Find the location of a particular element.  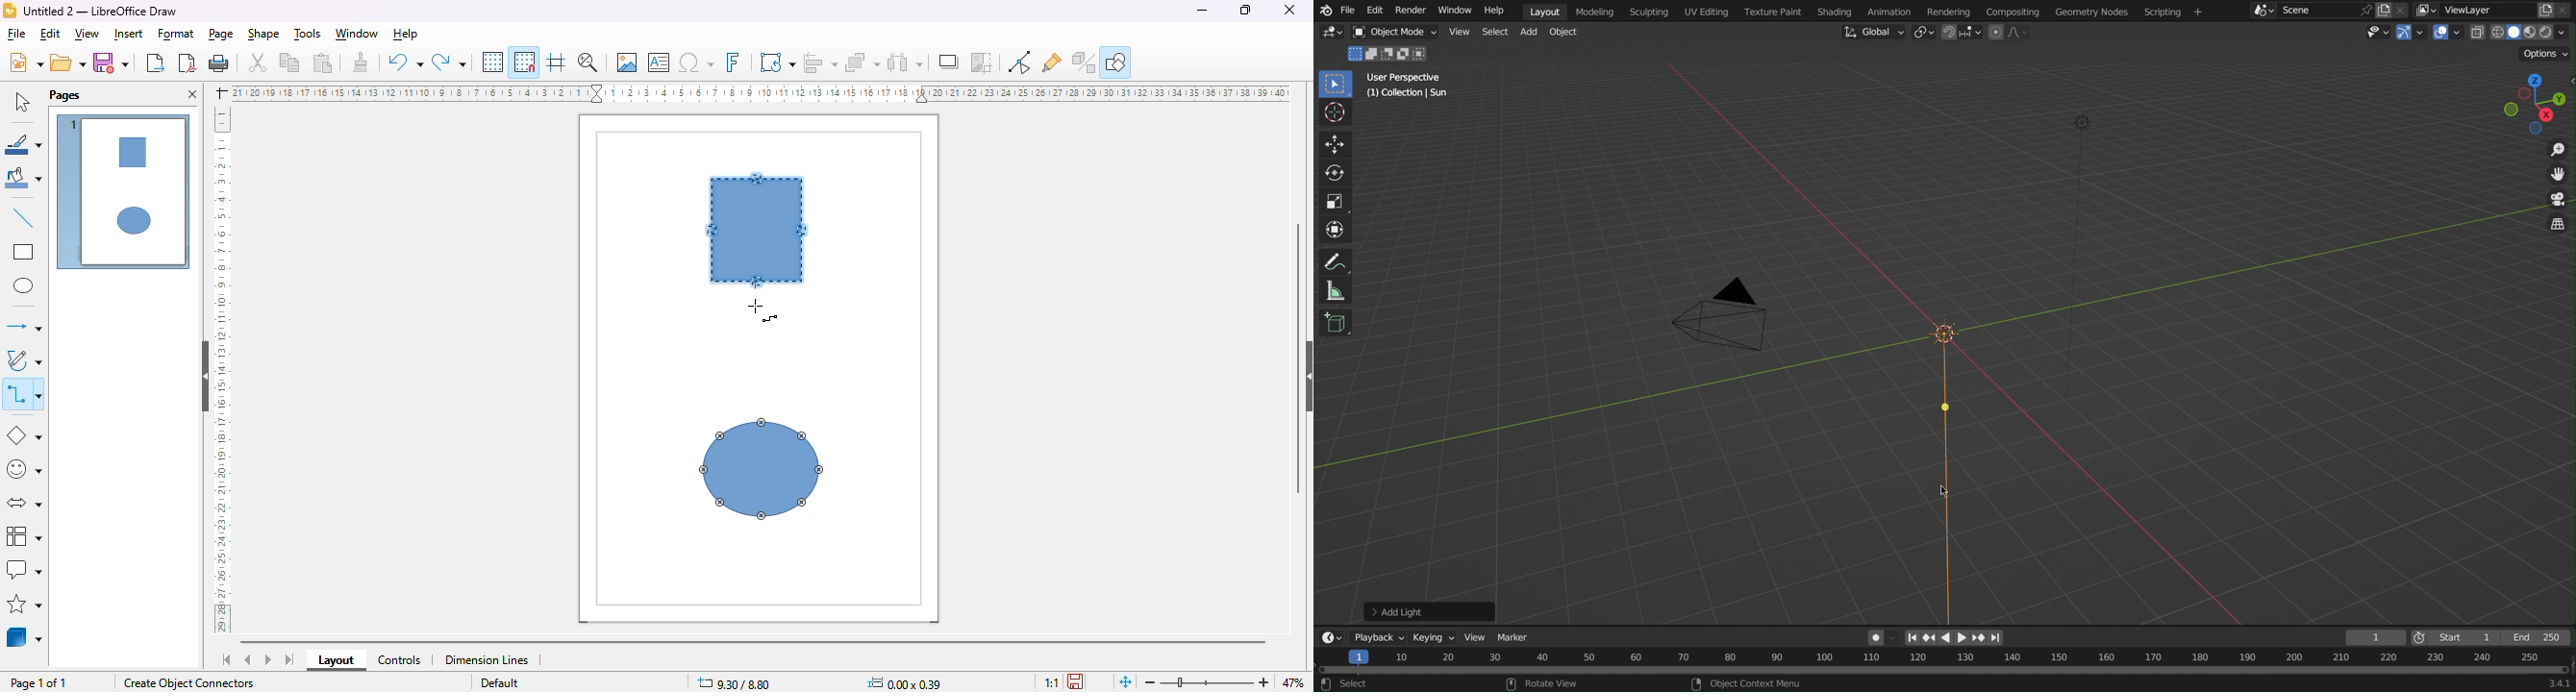

Measure is located at coordinates (1338, 290).